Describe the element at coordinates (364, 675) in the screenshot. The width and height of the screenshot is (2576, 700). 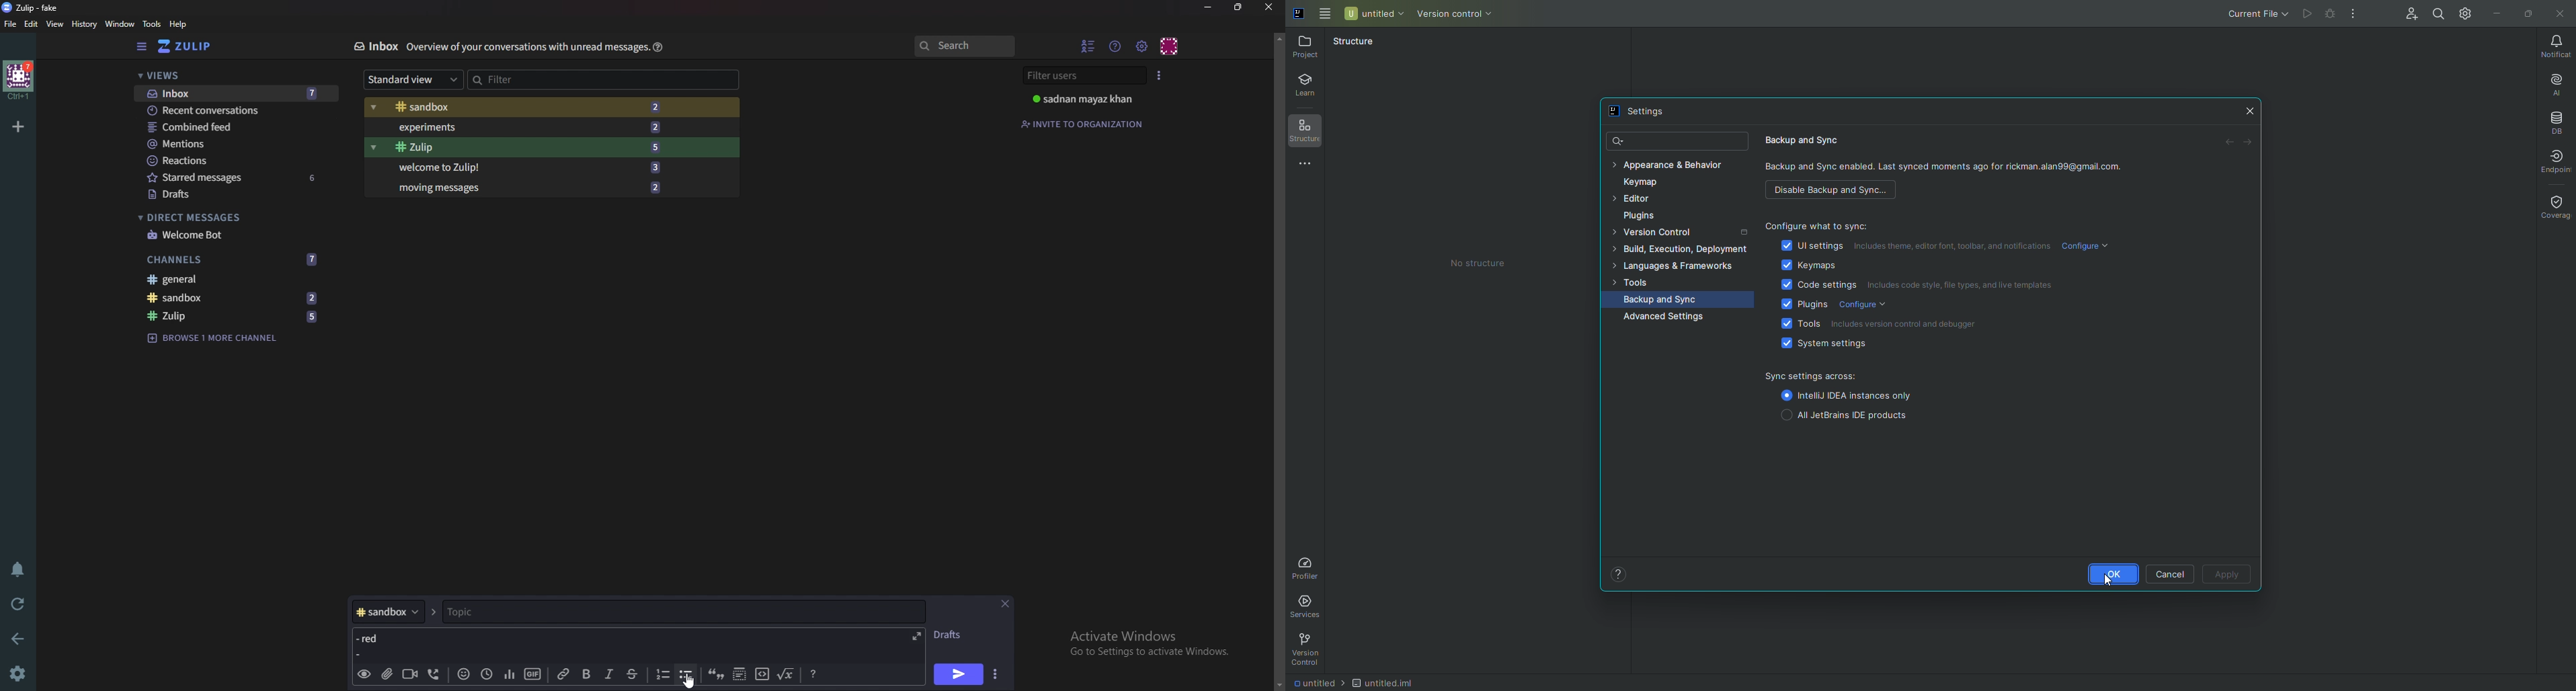
I see `preview` at that location.